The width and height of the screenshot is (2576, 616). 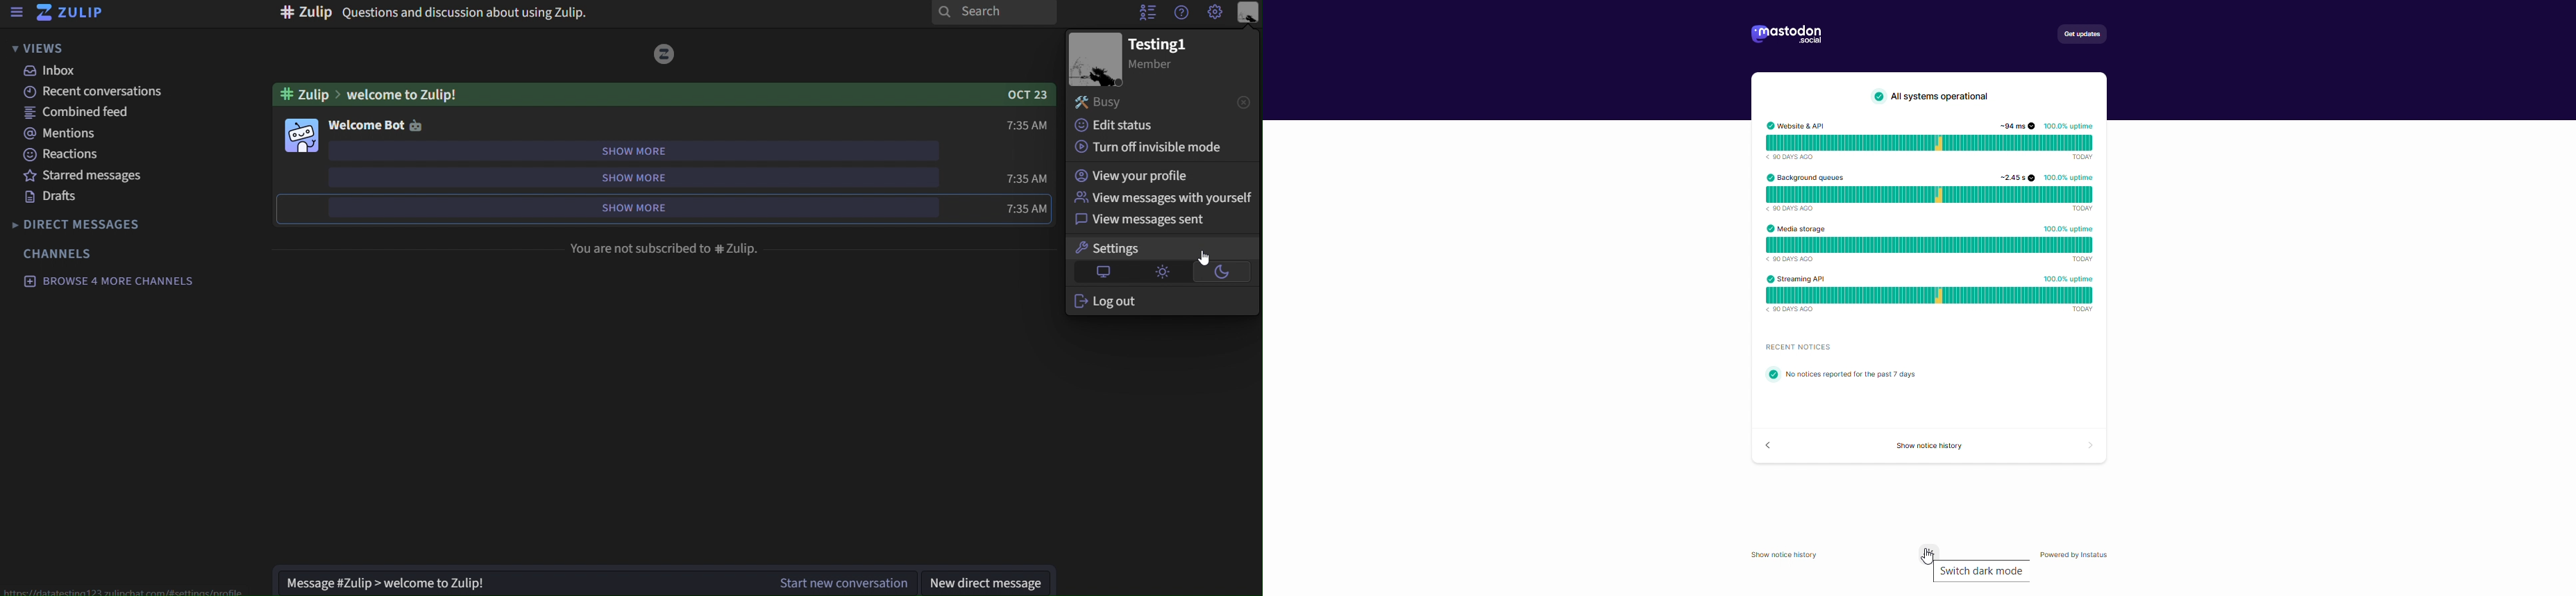 I want to click on show more, so click(x=626, y=151).